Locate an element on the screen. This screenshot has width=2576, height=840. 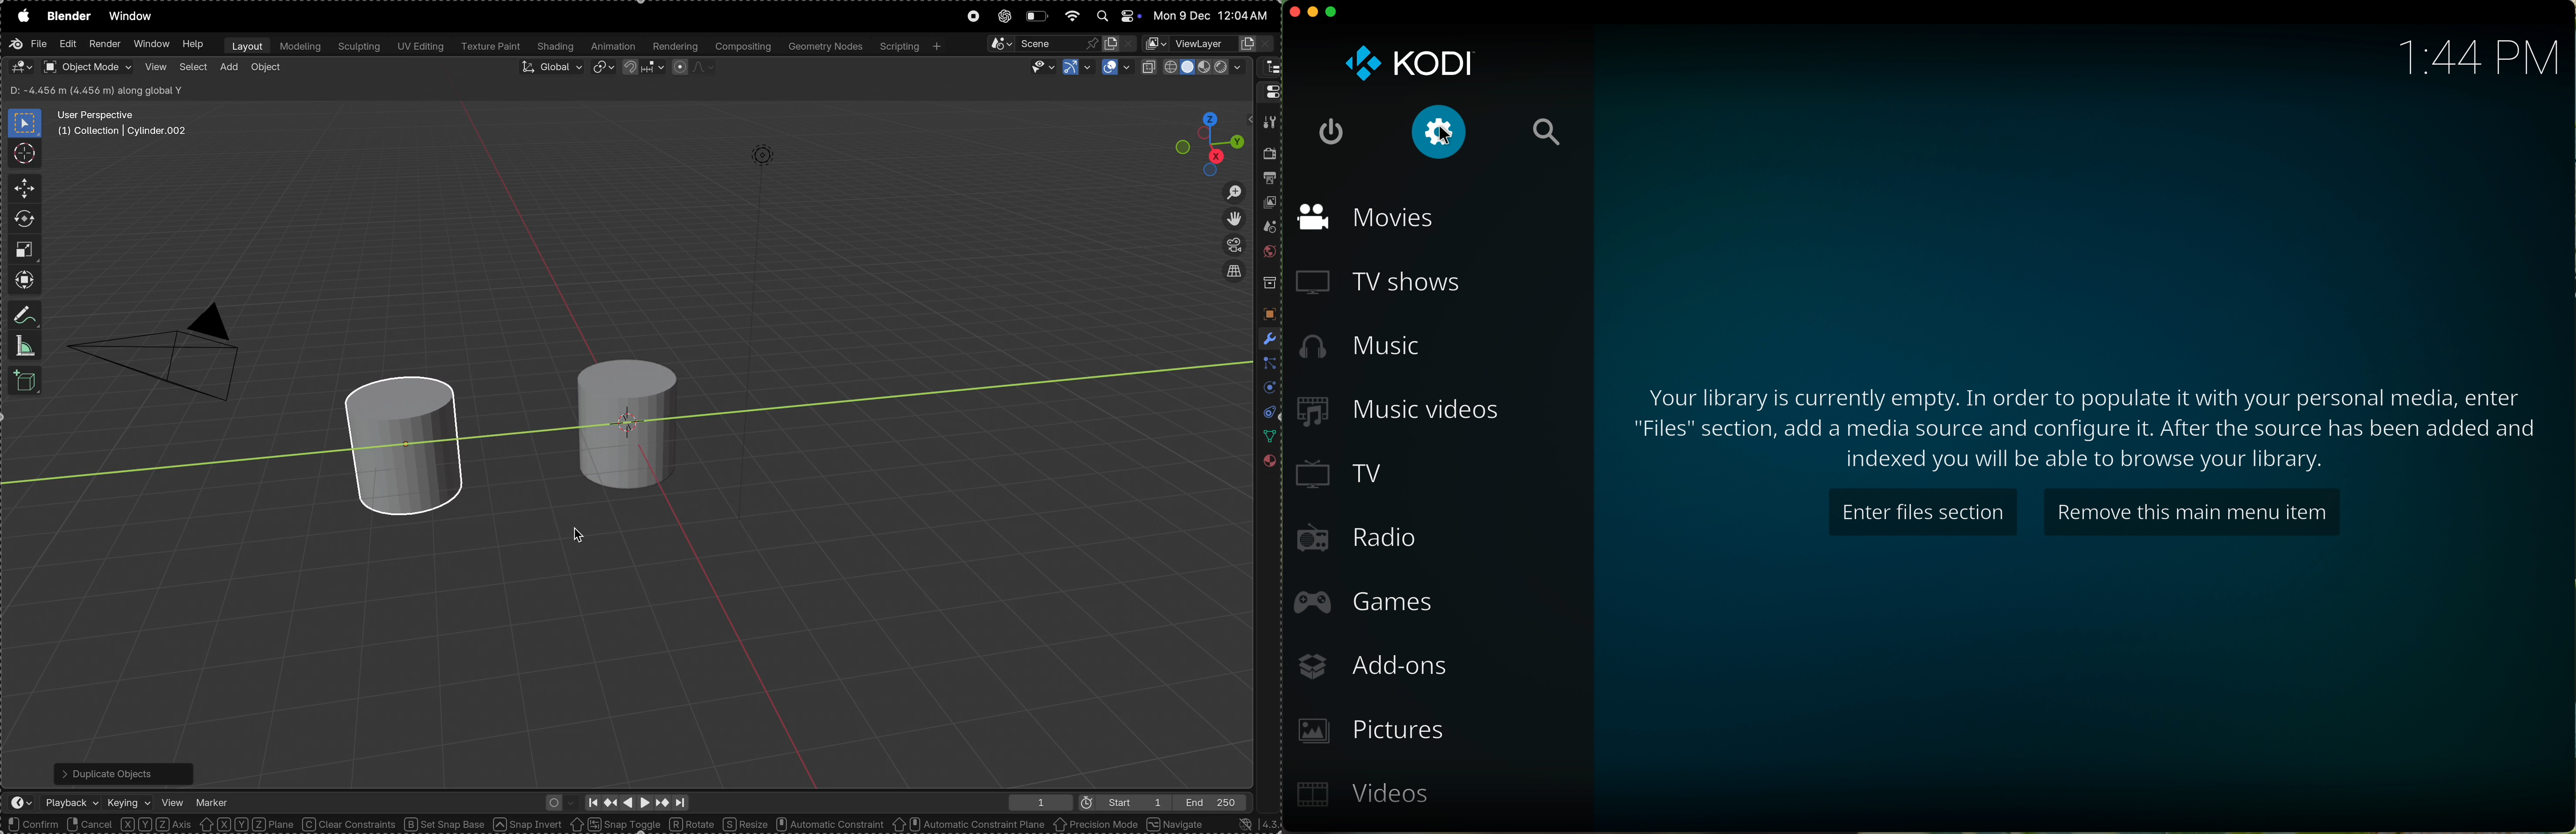
date and time is located at coordinates (1213, 16).